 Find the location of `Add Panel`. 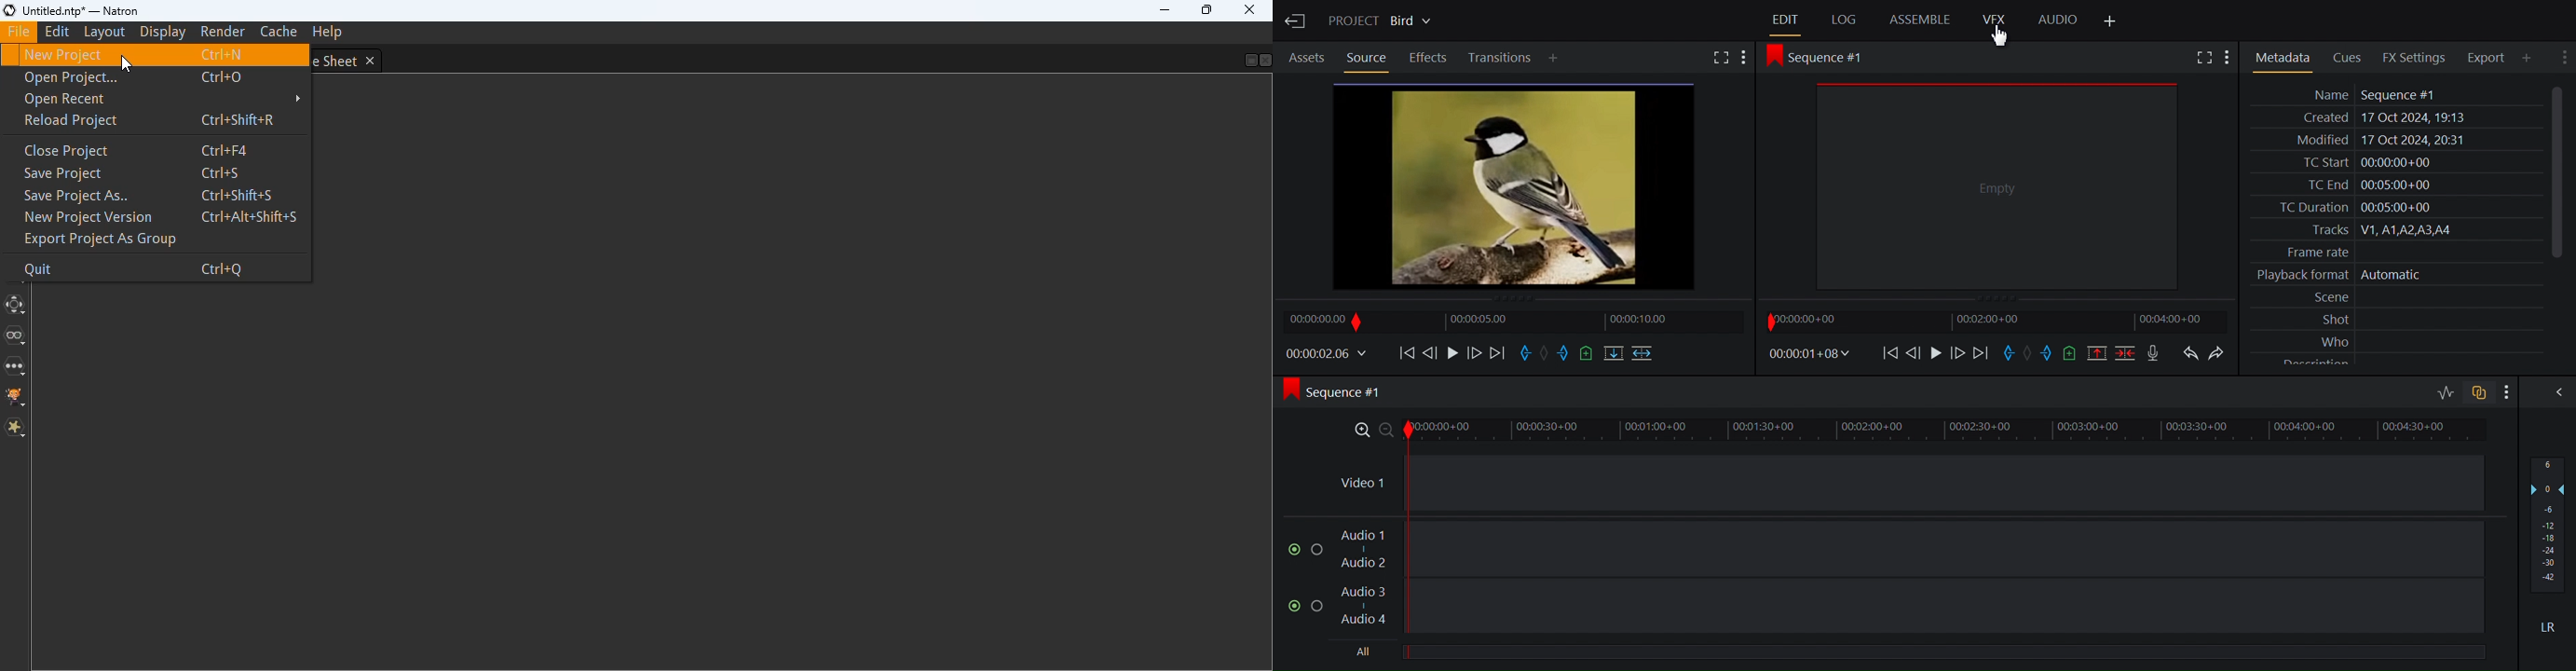

Add Panel is located at coordinates (2111, 22).